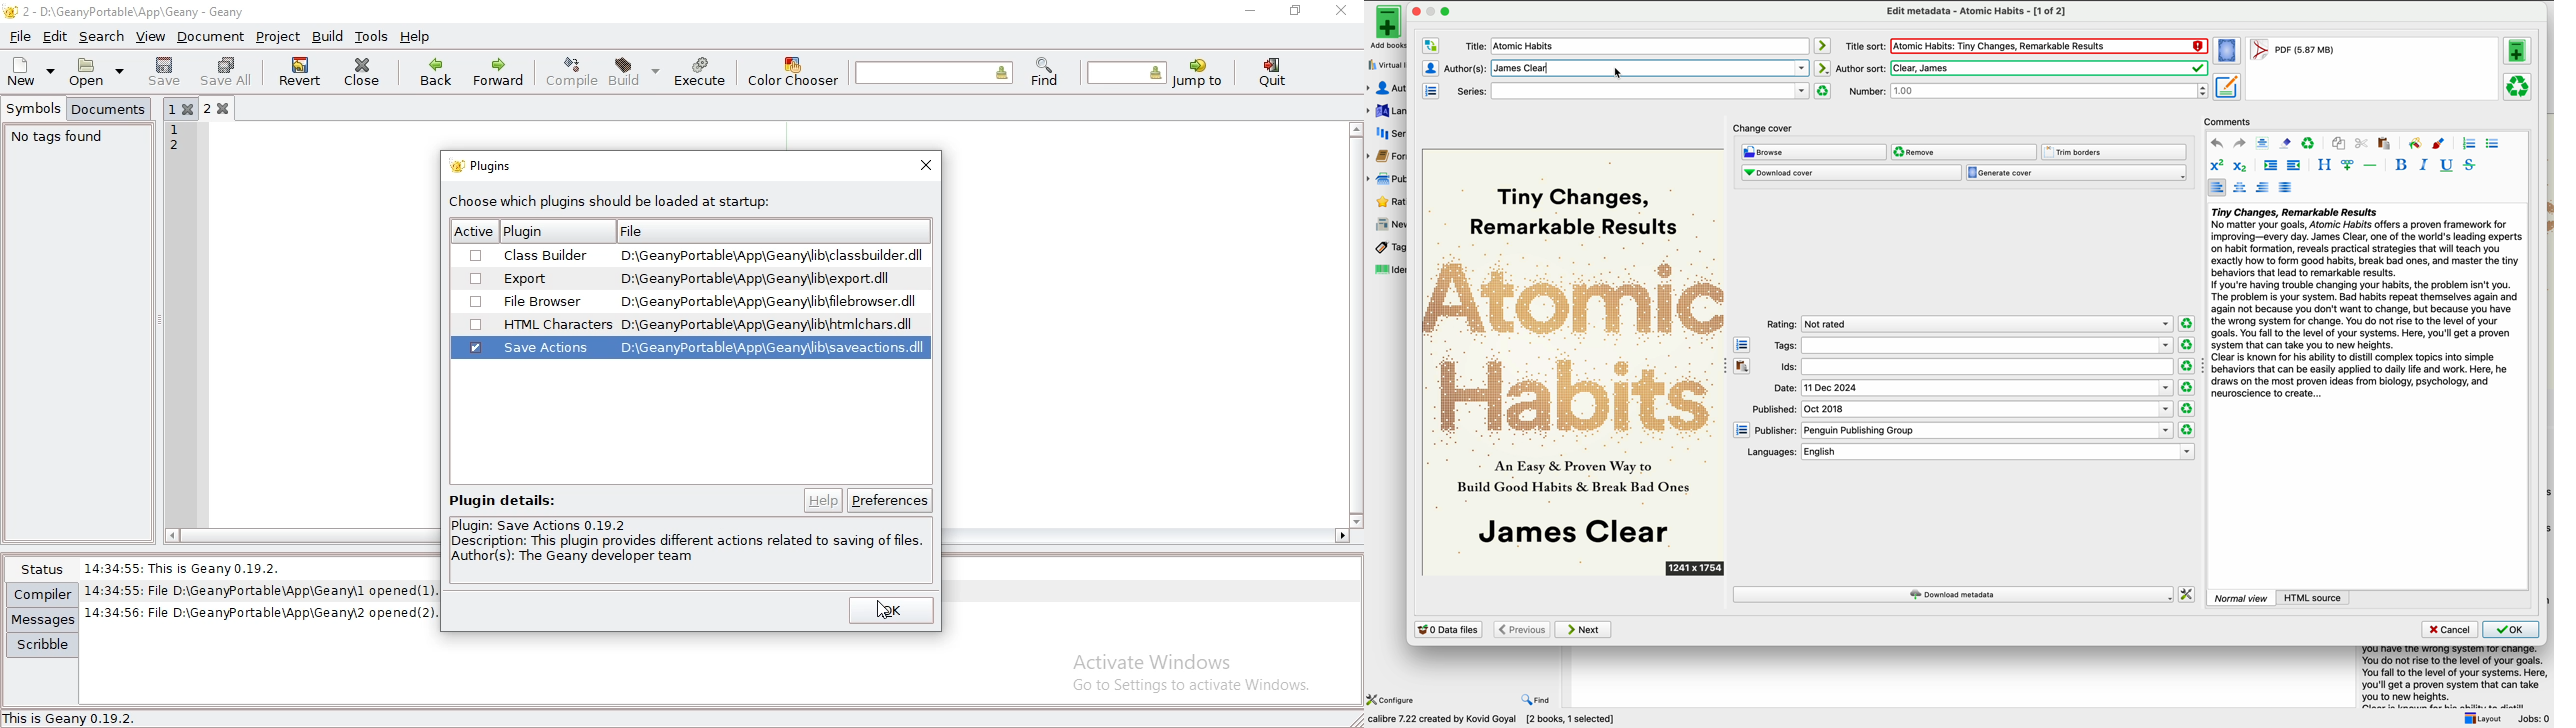  Describe the element at coordinates (2469, 144) in the screenshot. I see `ordered list` at that location.